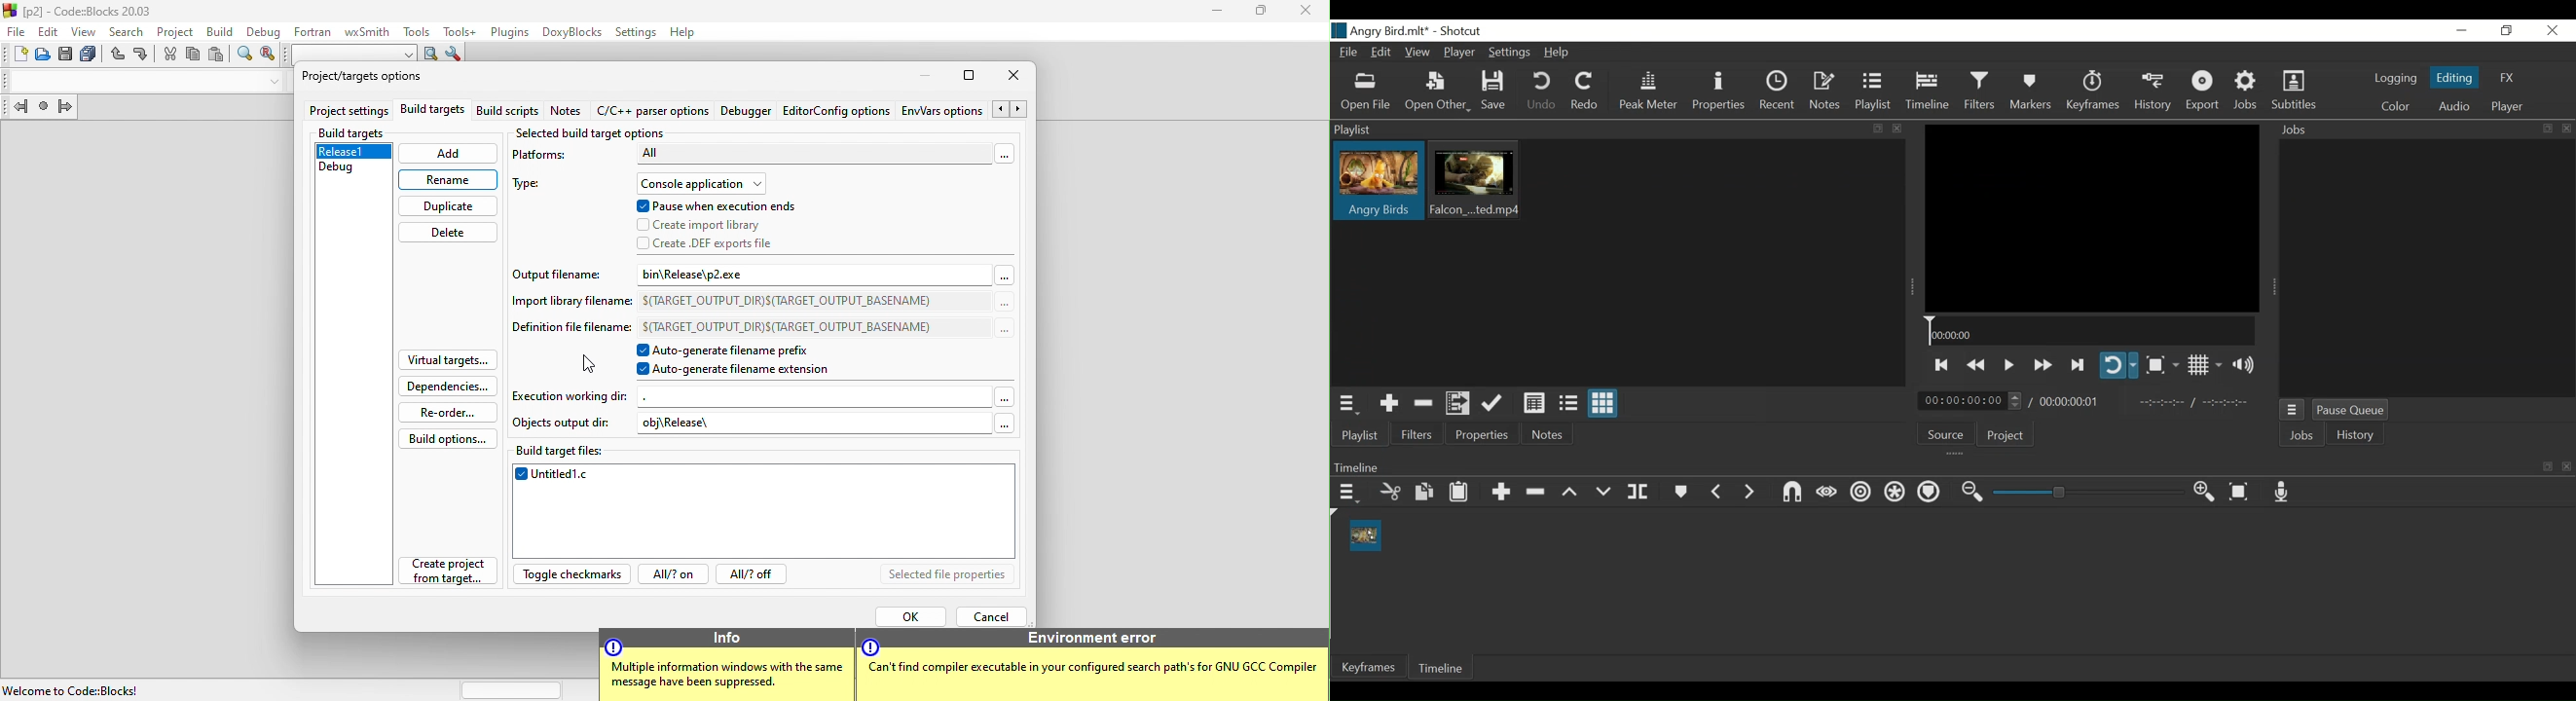 The image size is (2576, 728). I want to click on Jobs, so click(2247, 92).